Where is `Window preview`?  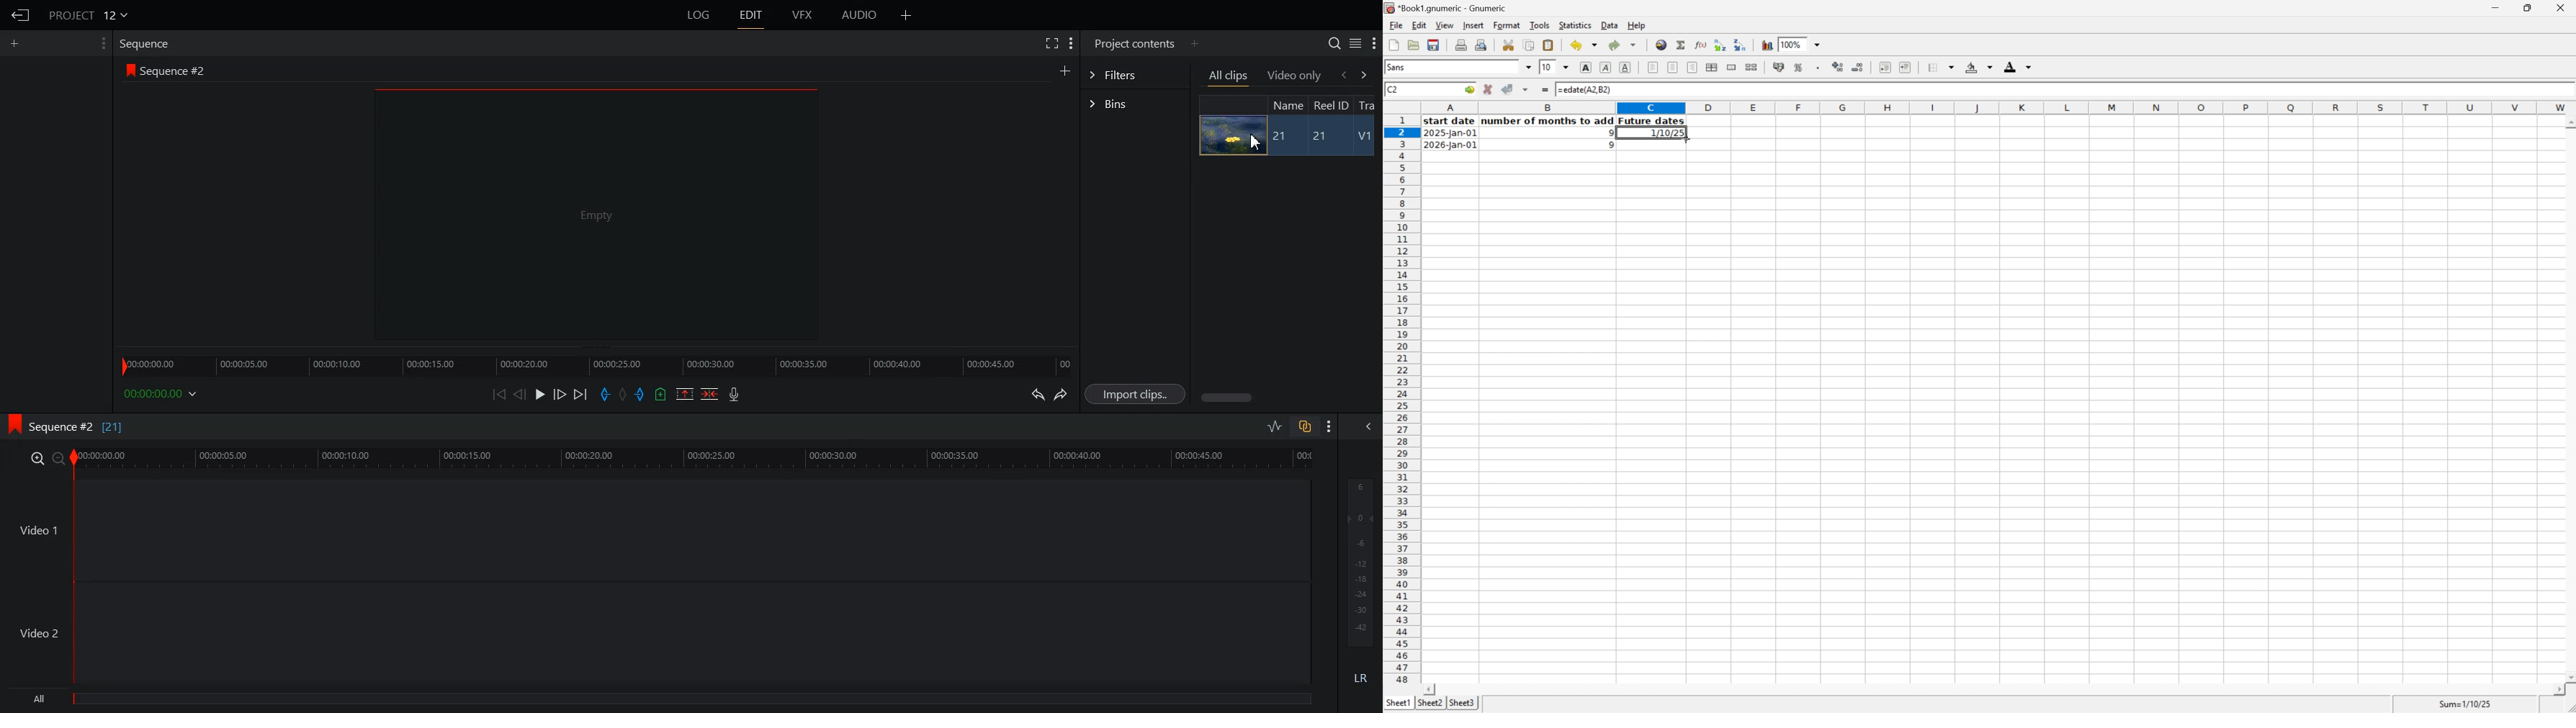 Window preview is located at coordinates (592, 213).